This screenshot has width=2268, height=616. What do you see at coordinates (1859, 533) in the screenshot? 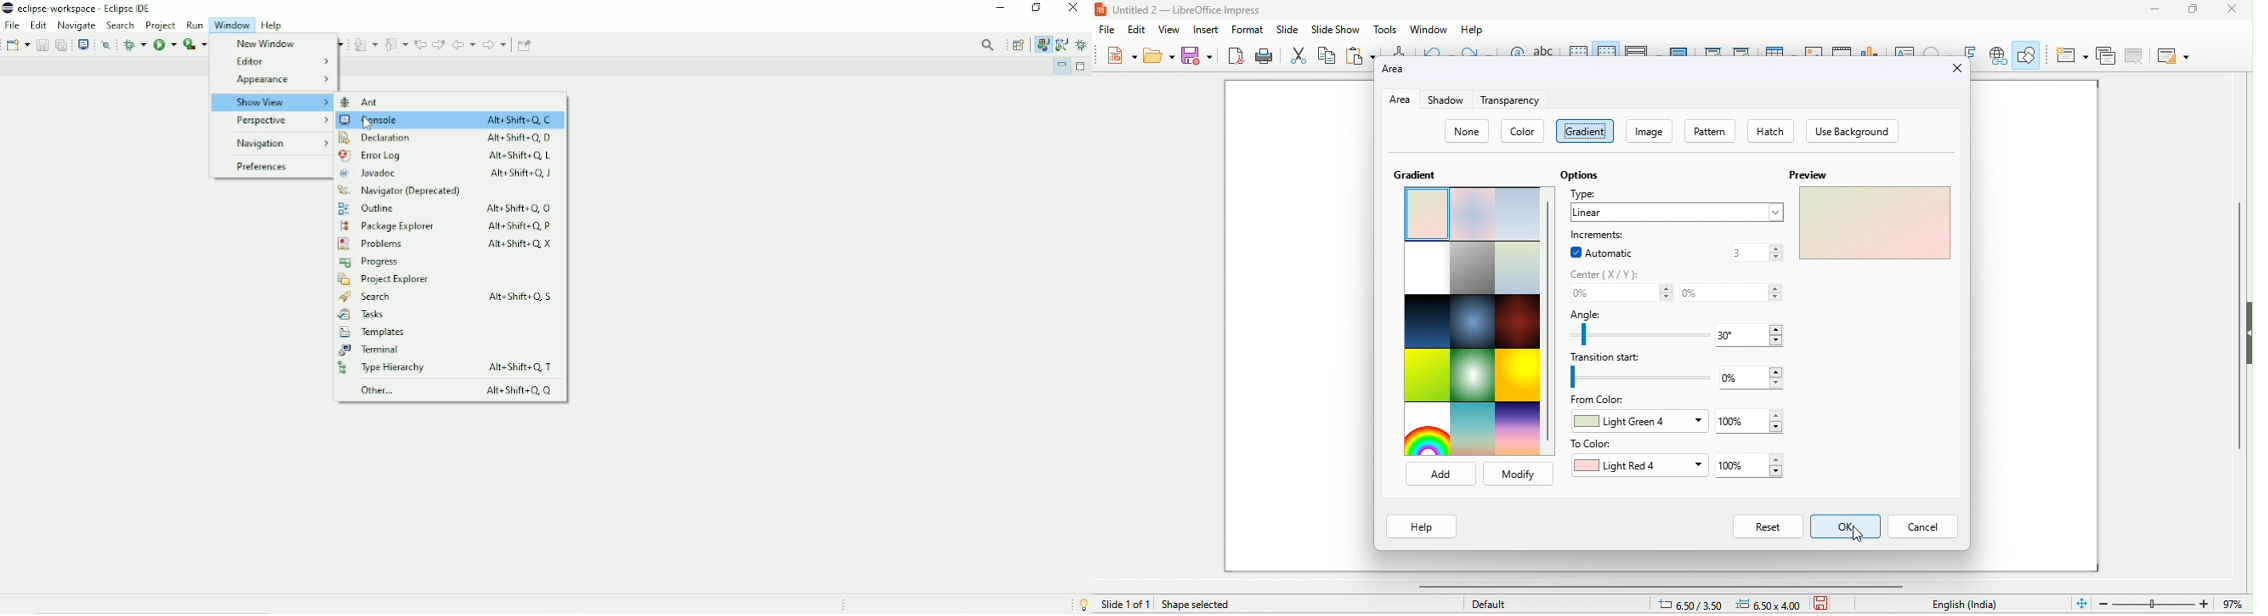
I see `cursor movement` at bounding box center [1859, 533].